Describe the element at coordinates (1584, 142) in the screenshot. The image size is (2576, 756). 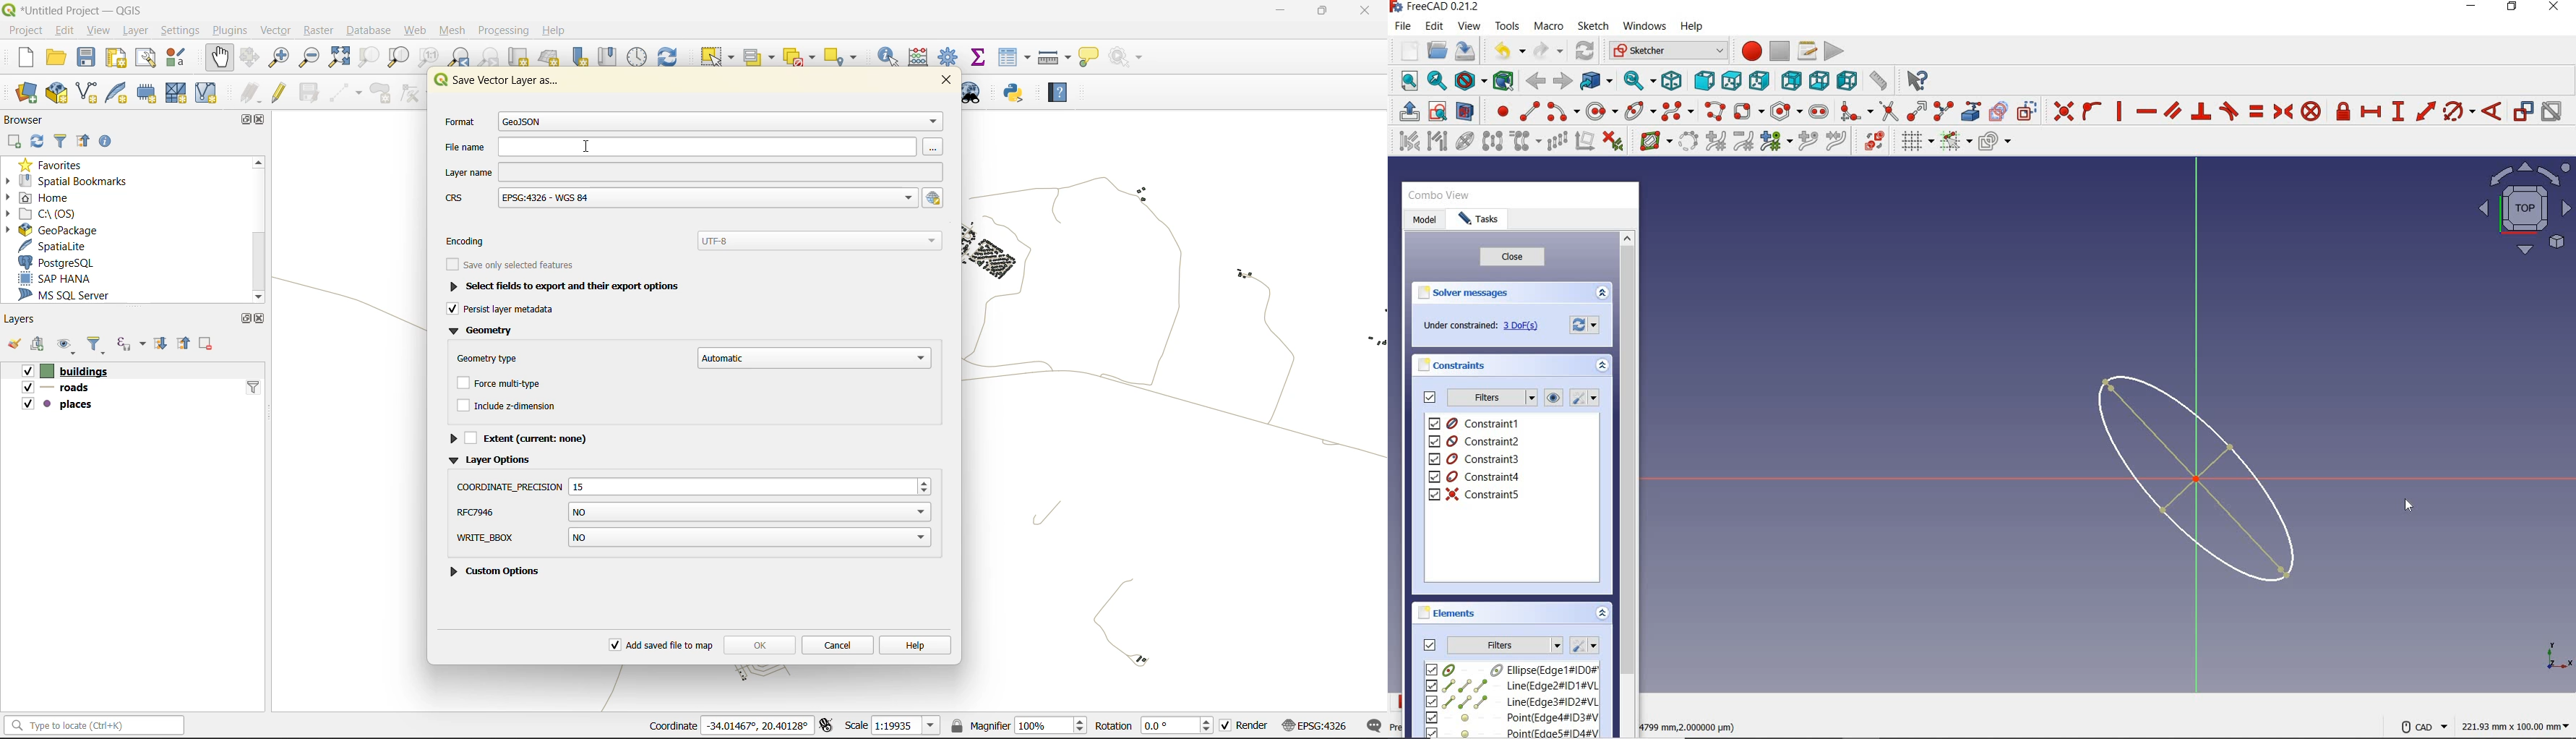
I see `remove axes alignment` at that location.